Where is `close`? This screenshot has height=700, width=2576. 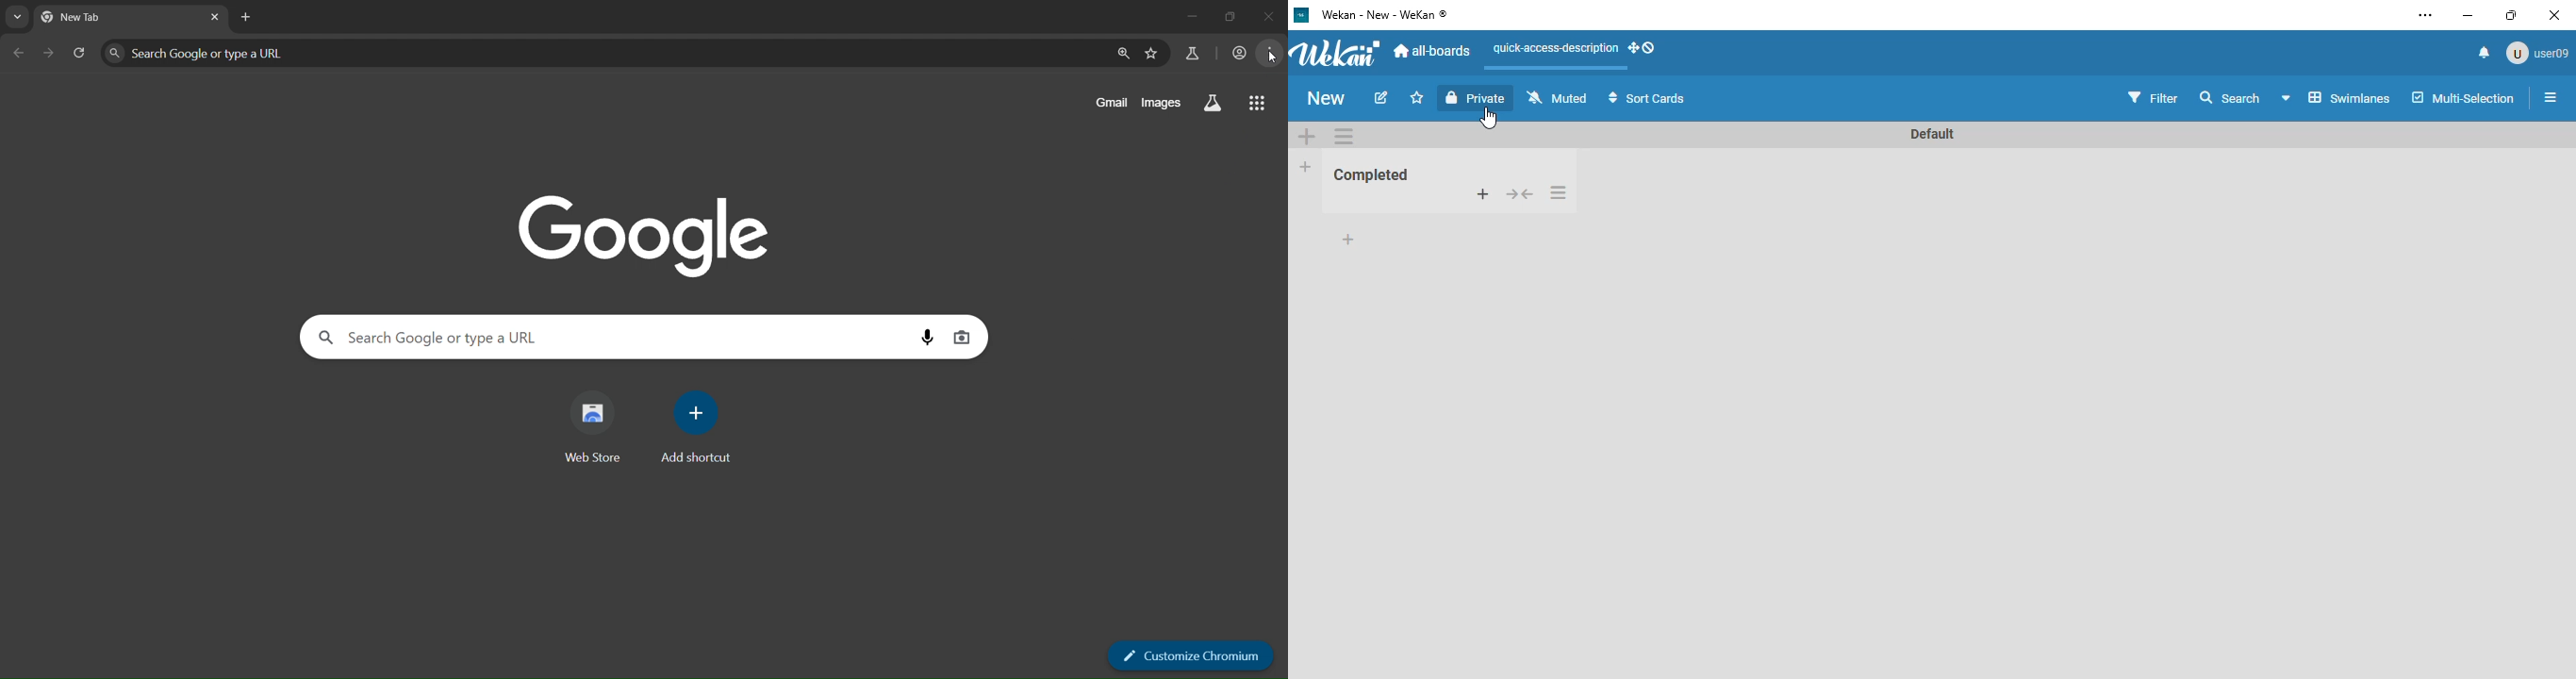
close is located at coordinates (2554, 16).